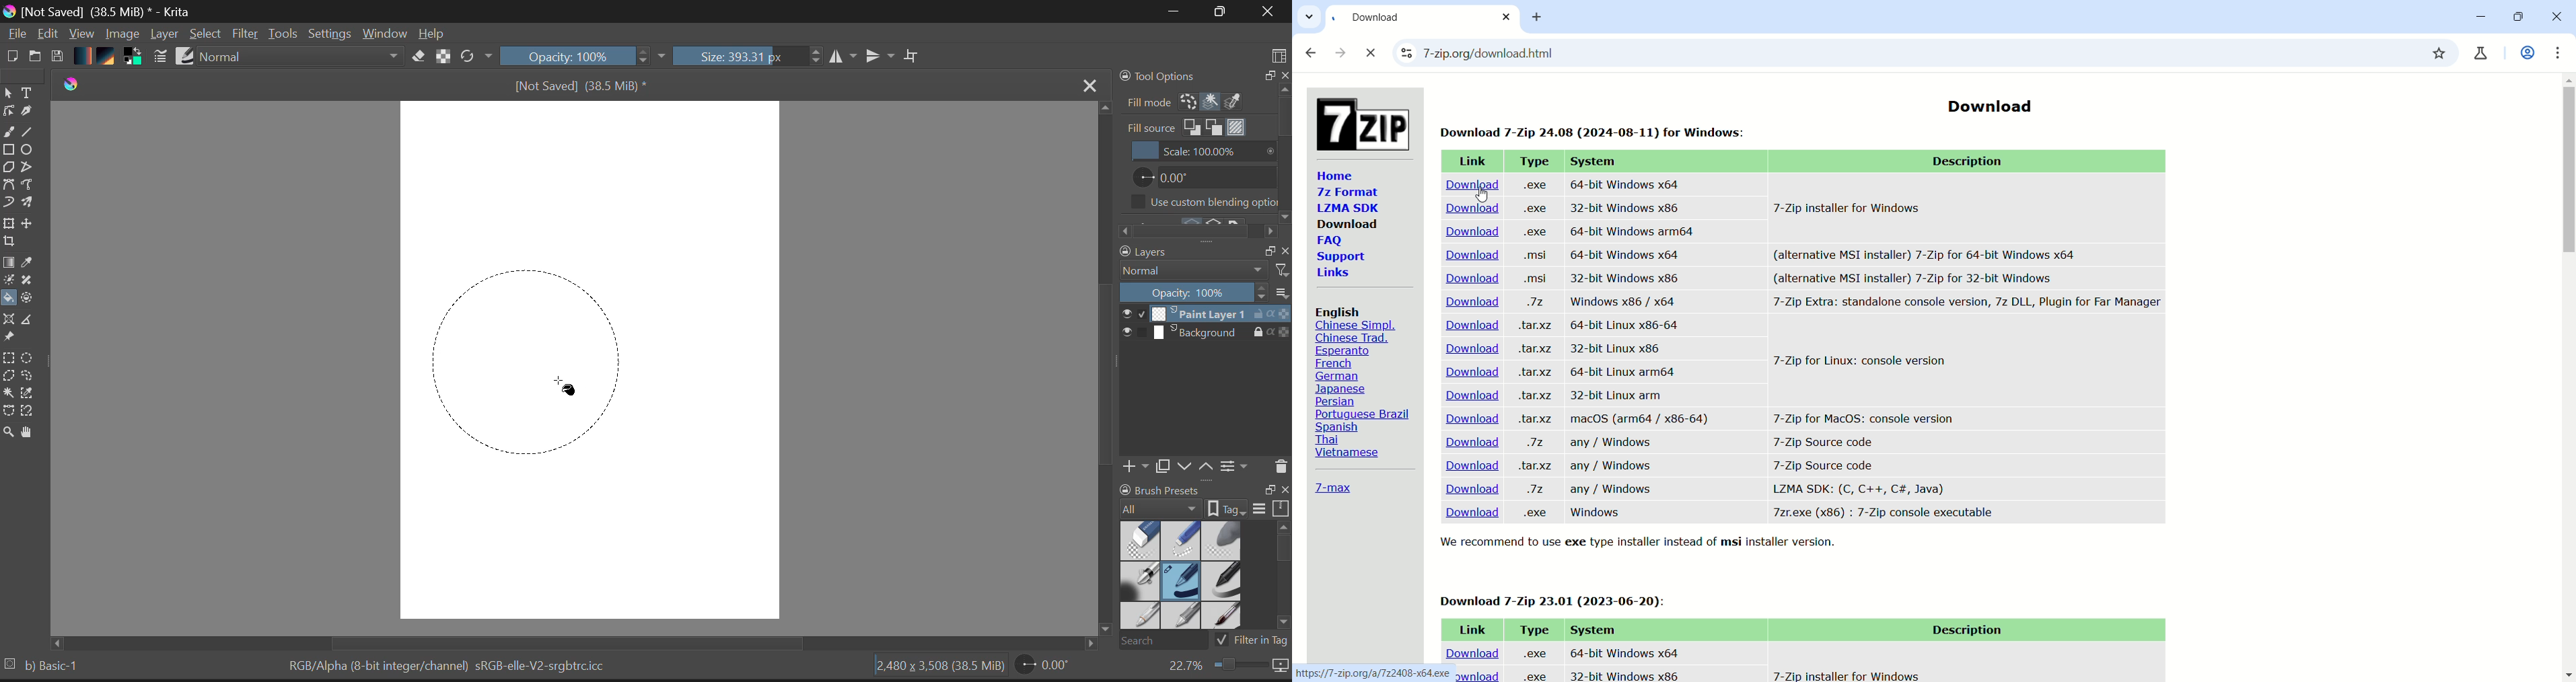  I want to click on work, so click(2526, 55).